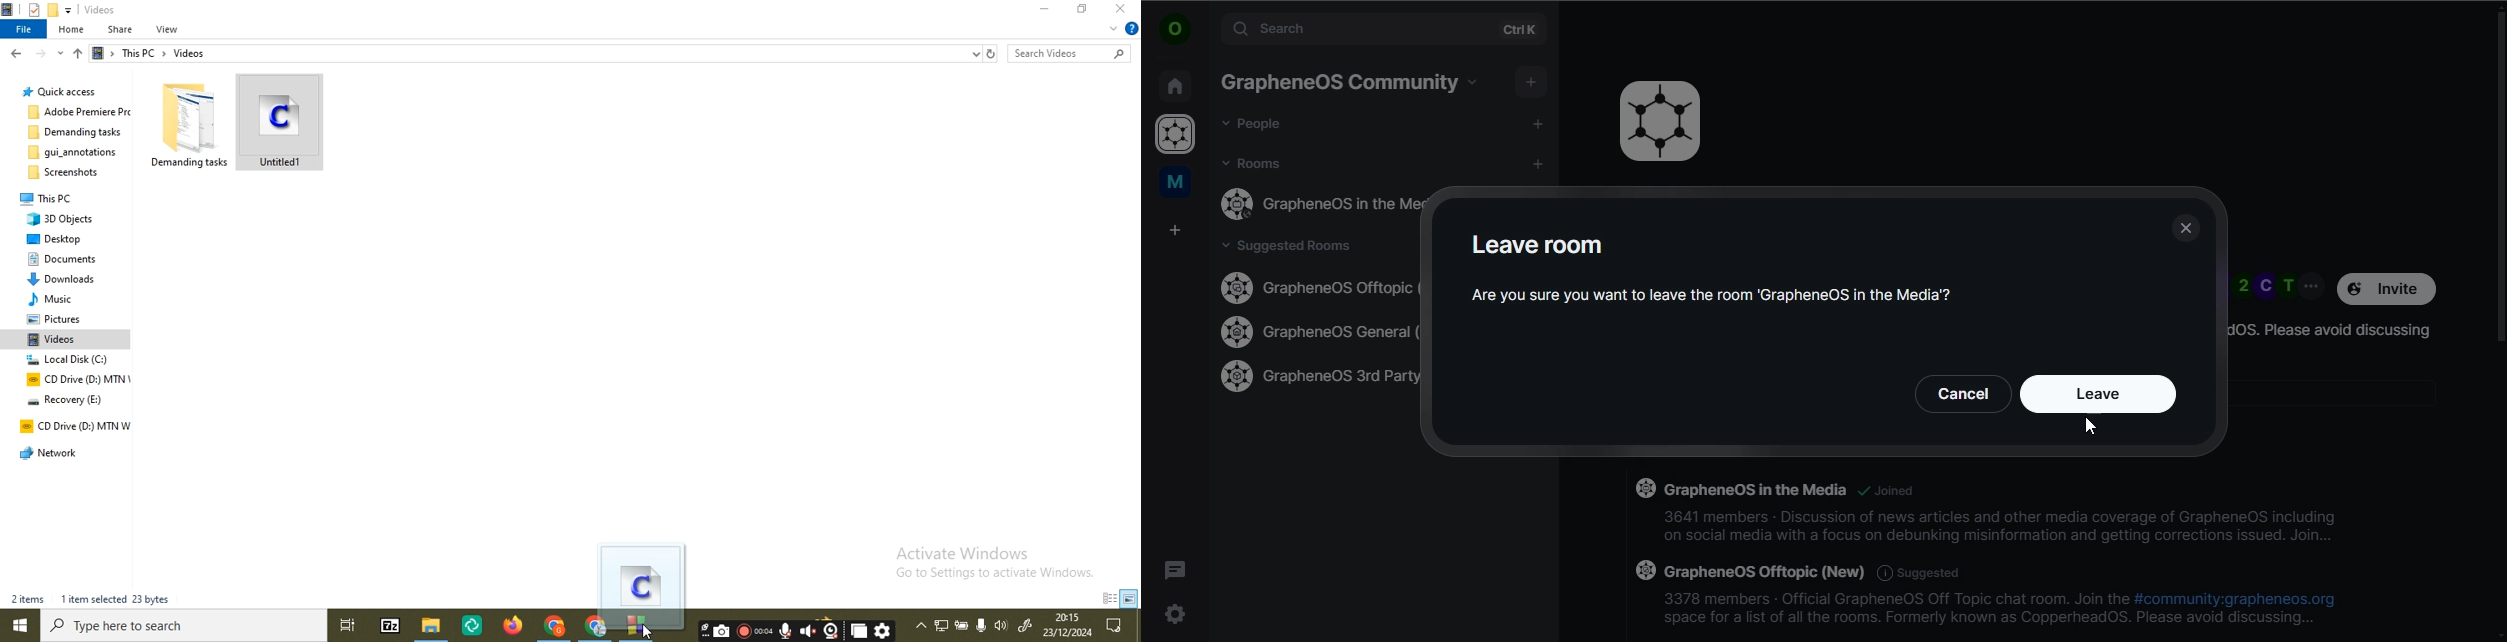 This screenshot has height=644, width=2520. Describe the element at coordinates (1966, 393) in the screenshot. I see `ancel` at that location.